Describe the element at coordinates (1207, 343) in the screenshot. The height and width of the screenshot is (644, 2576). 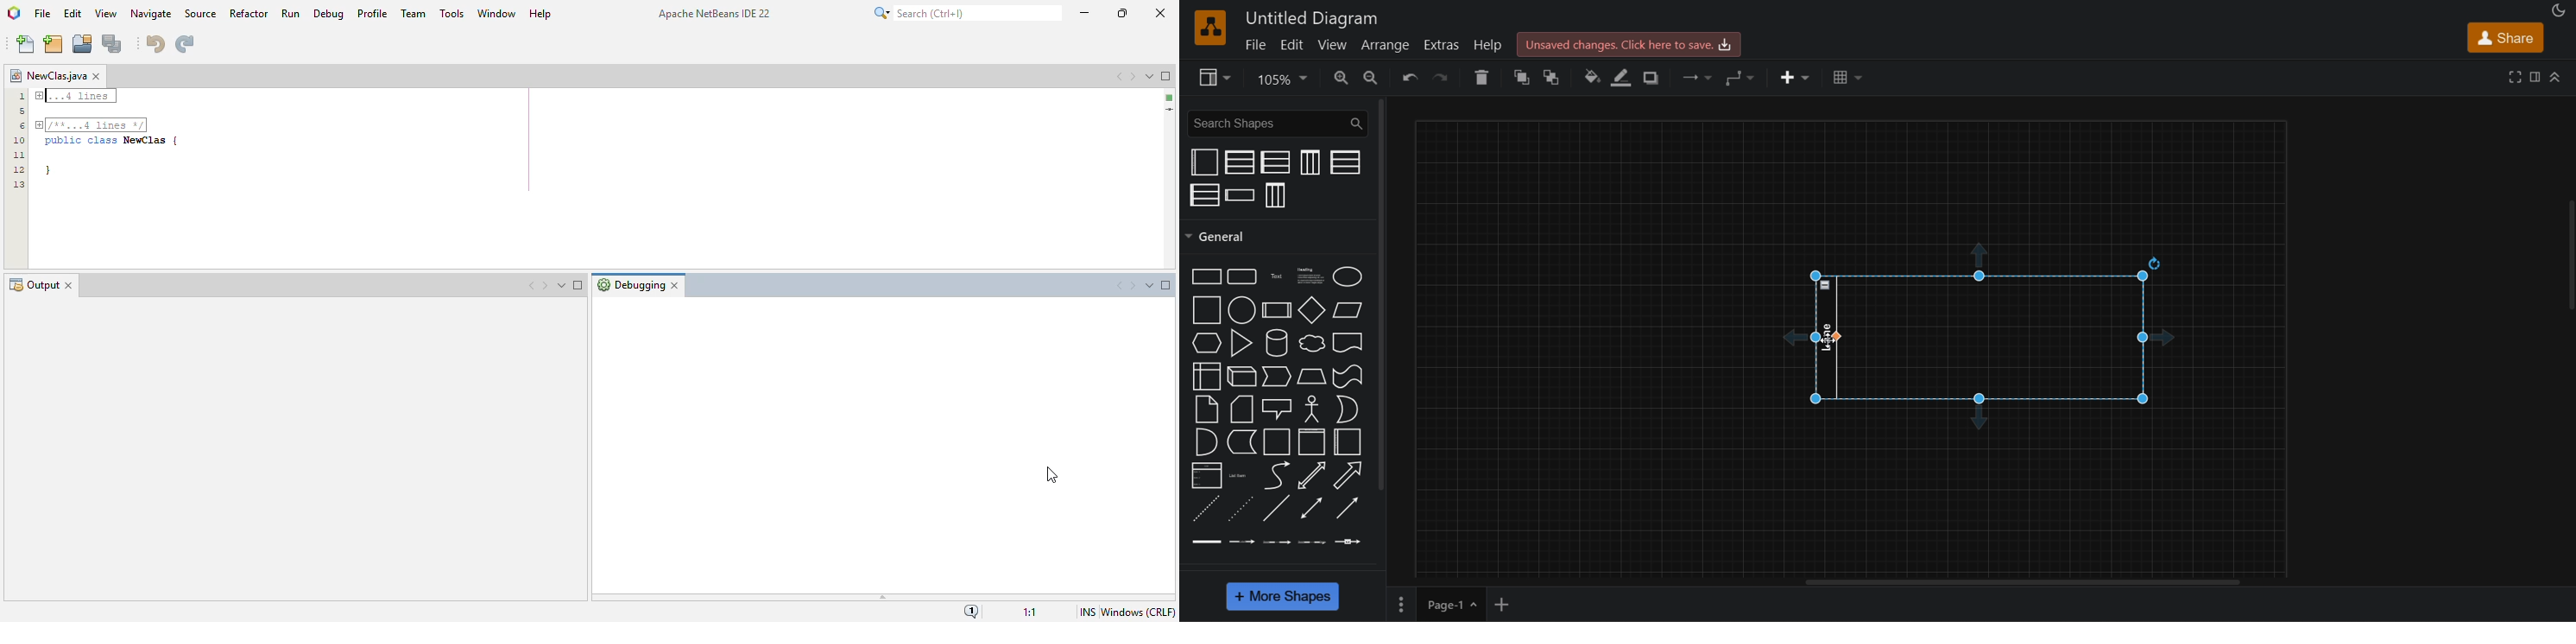
I see `hexagon` at that location.